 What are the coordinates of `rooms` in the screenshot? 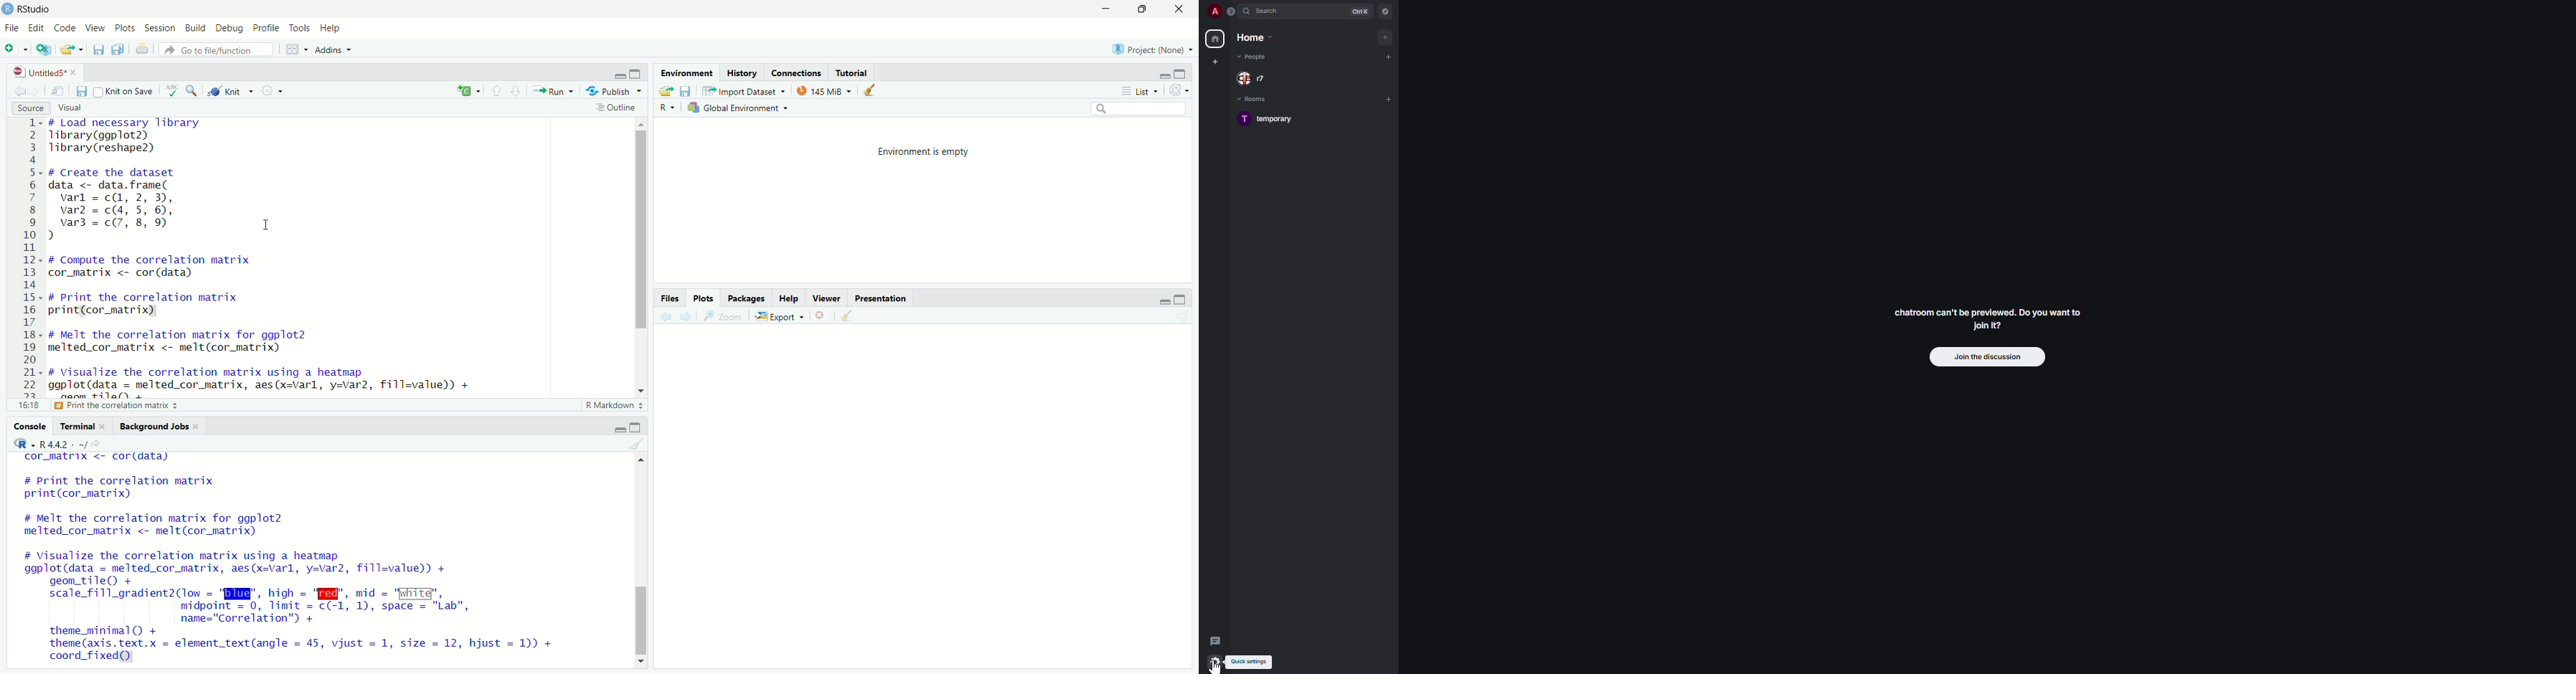 It's located at (1253, 100).